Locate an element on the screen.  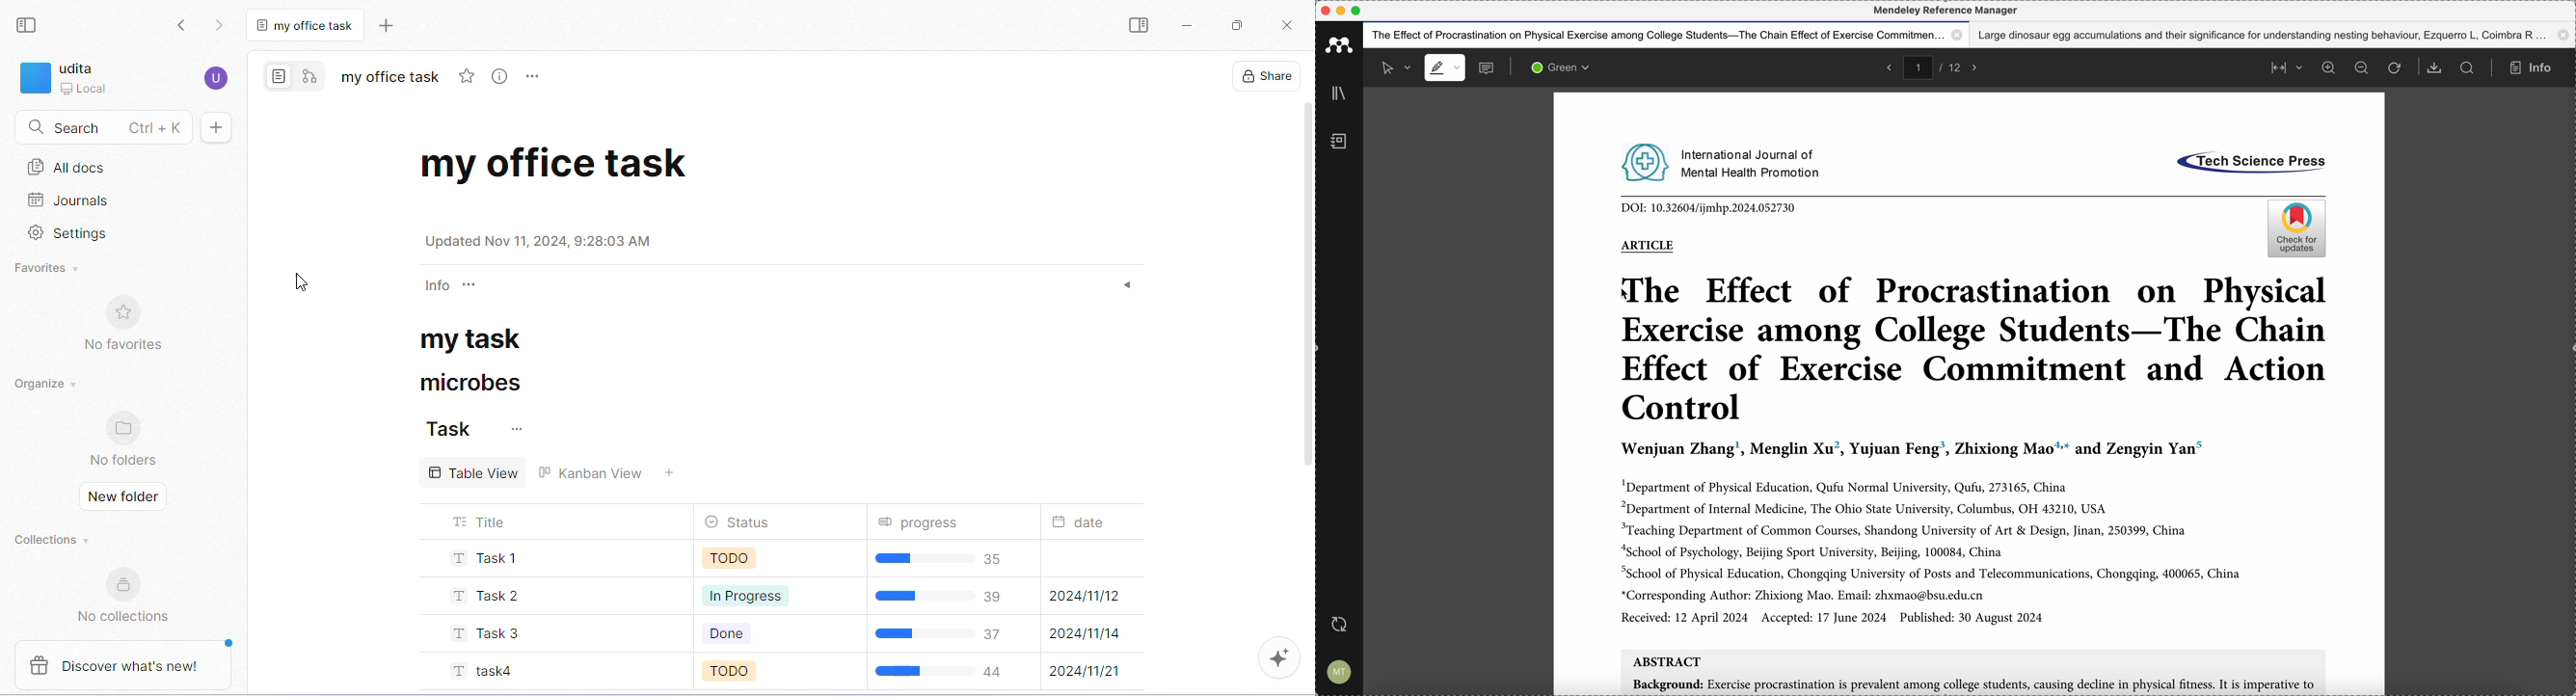
no favorites is located at coordinates (123, 320).